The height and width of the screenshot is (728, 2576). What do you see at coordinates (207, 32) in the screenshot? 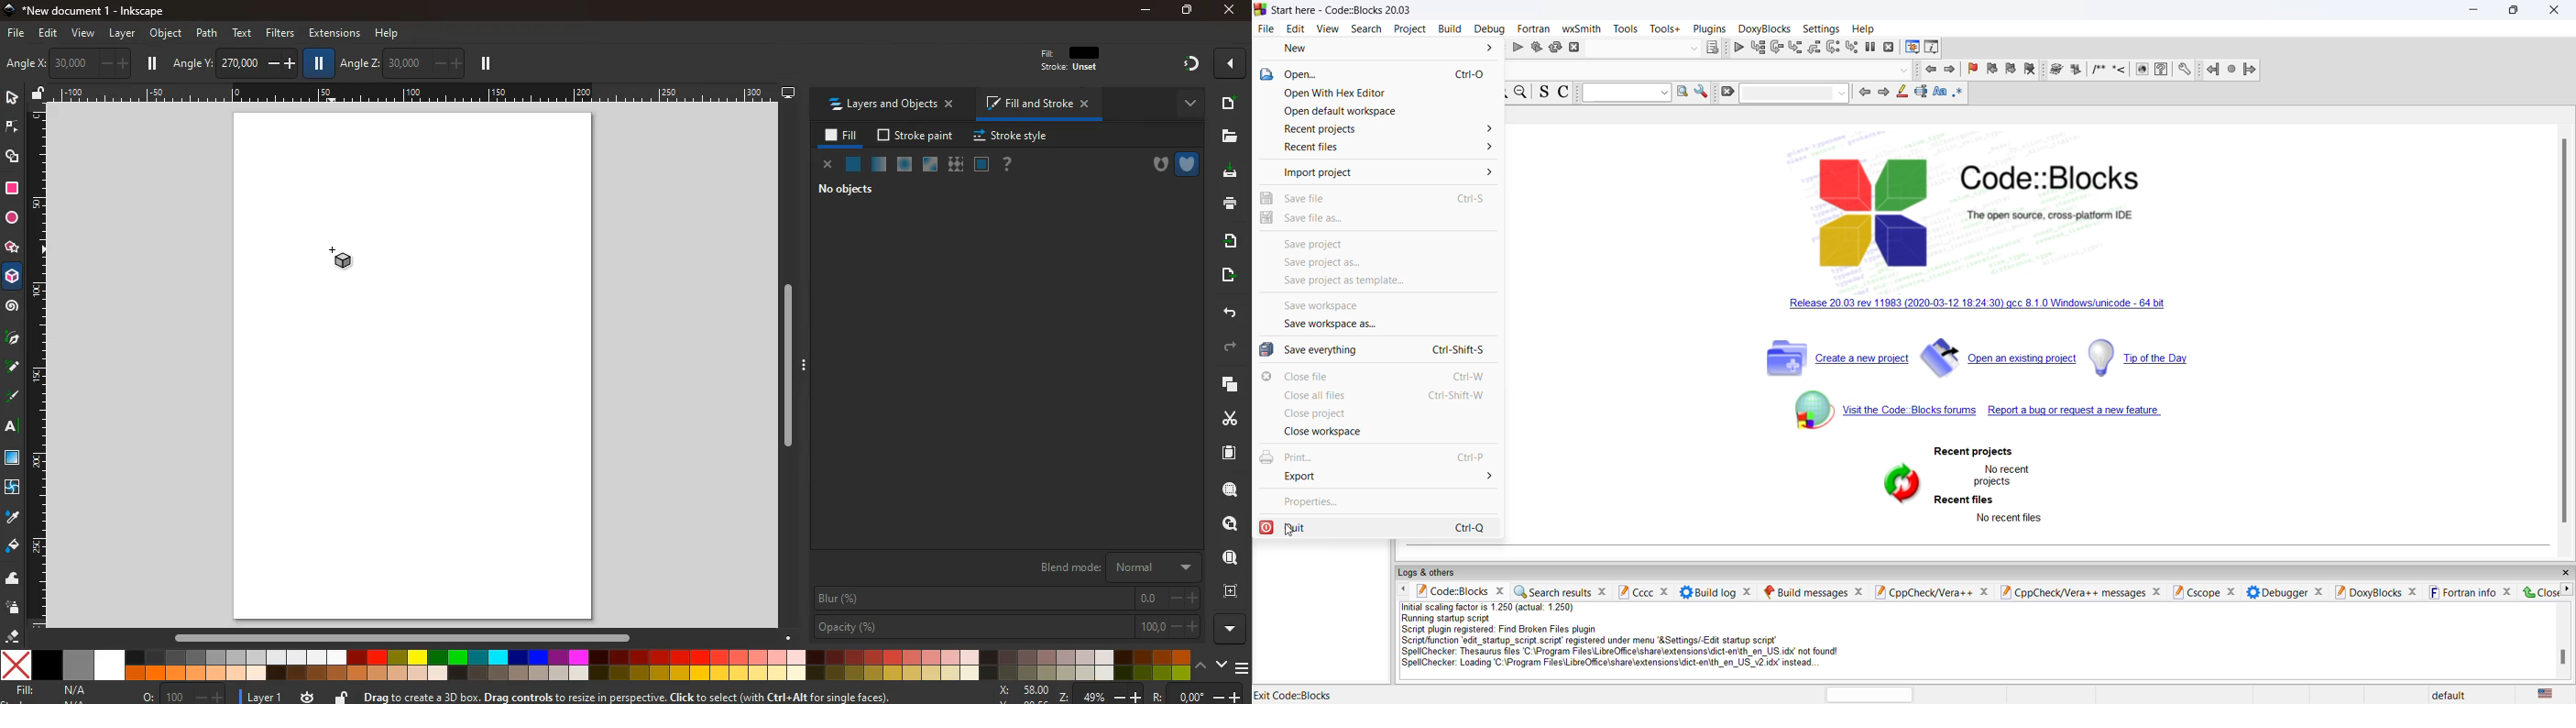
I see `path` at bounding box center [207, 32].